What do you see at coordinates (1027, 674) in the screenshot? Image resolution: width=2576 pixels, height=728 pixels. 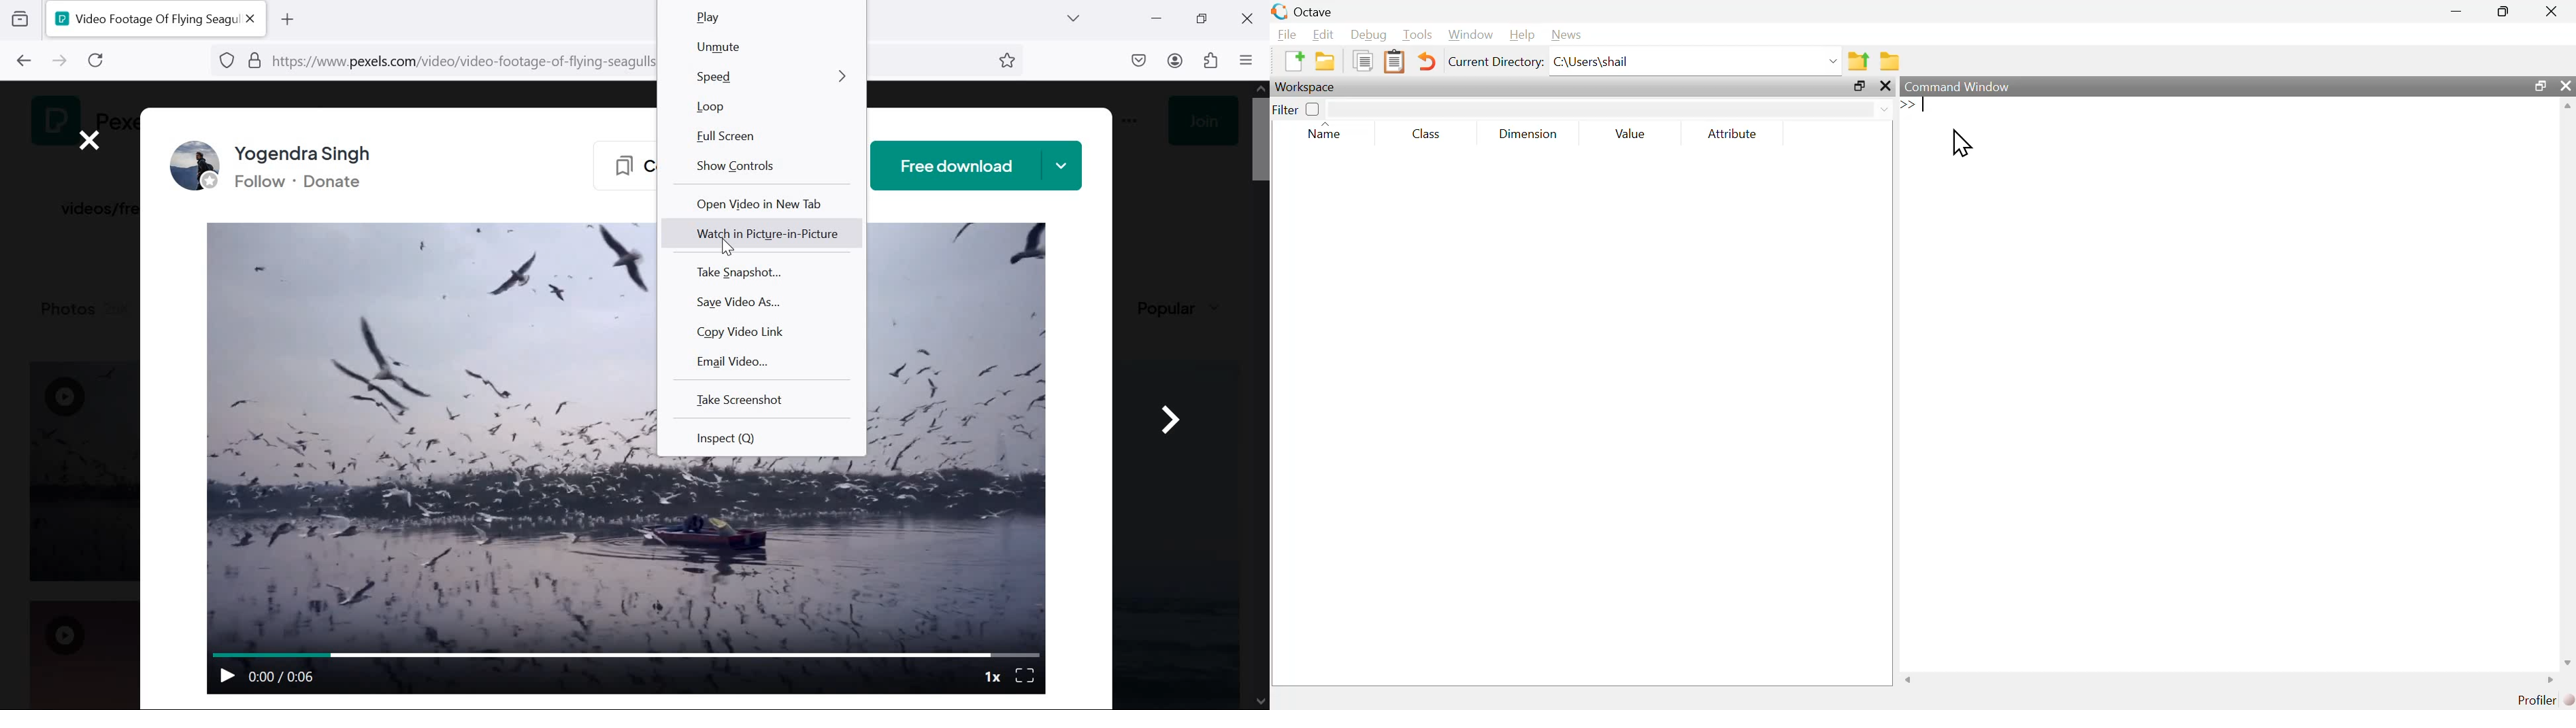 I see `full screen` at bounding box center [1027, 674].